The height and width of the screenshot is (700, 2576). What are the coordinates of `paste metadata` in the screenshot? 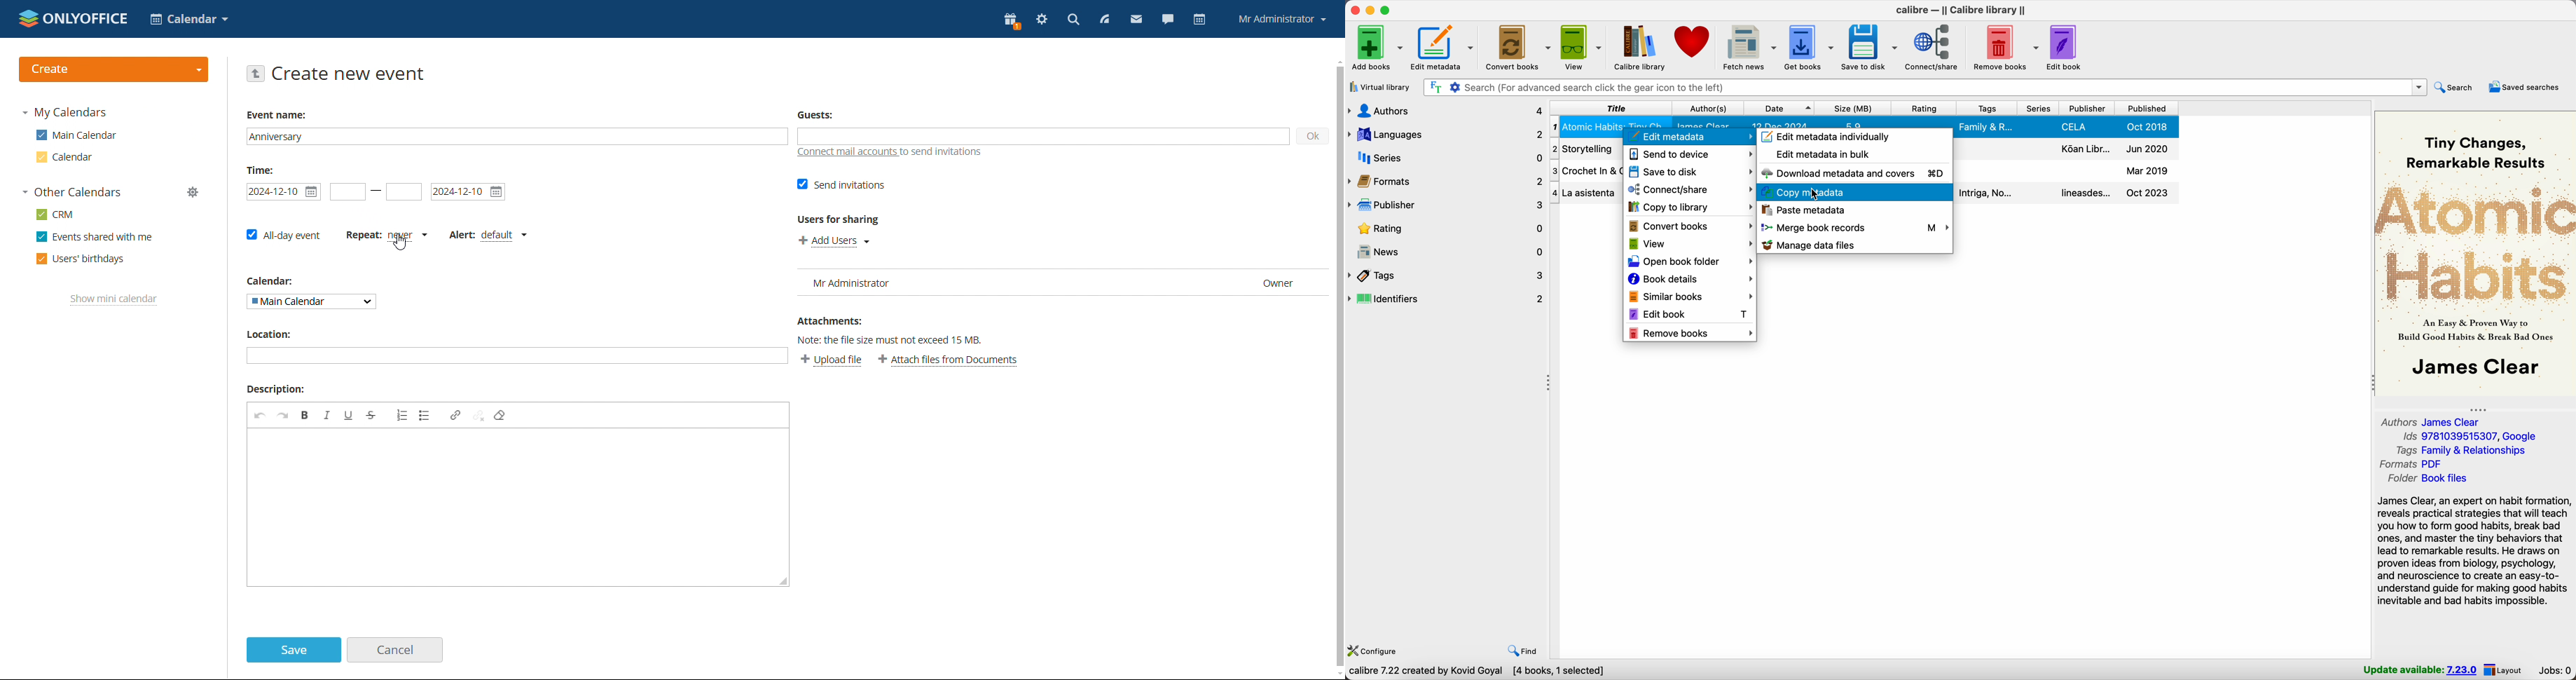 It's located at (1804, 210).